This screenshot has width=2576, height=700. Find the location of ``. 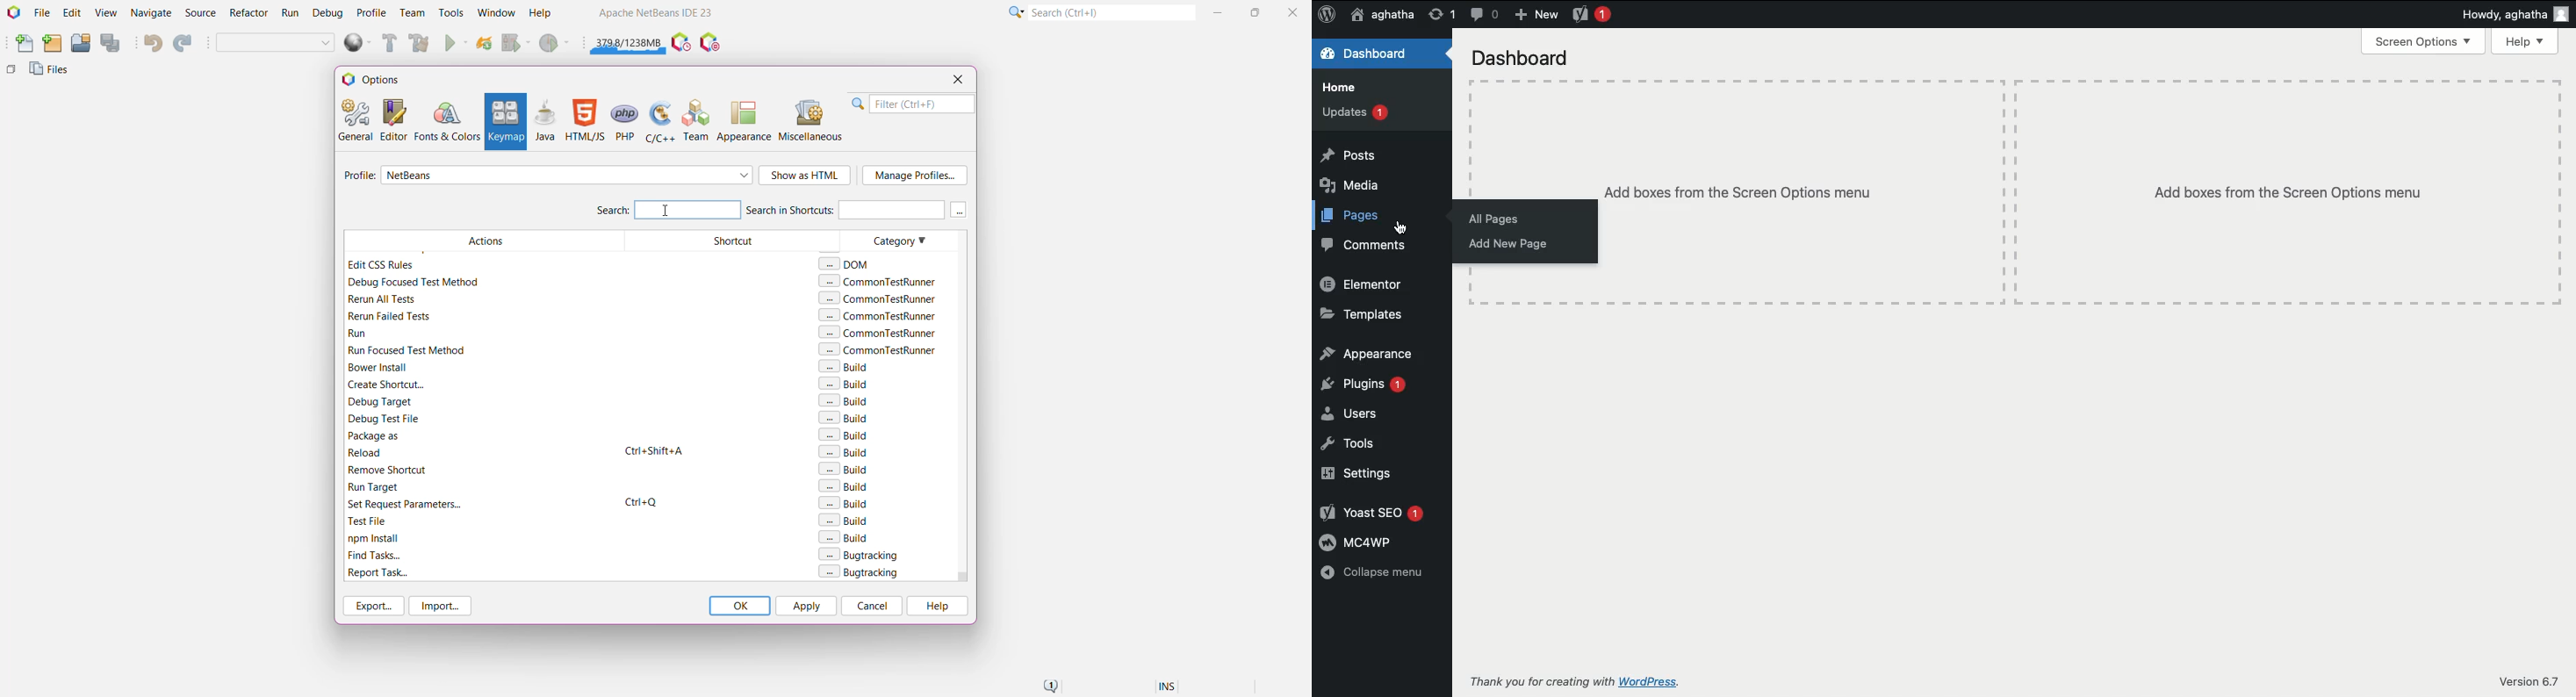

 is located at coordinates (357, 43).